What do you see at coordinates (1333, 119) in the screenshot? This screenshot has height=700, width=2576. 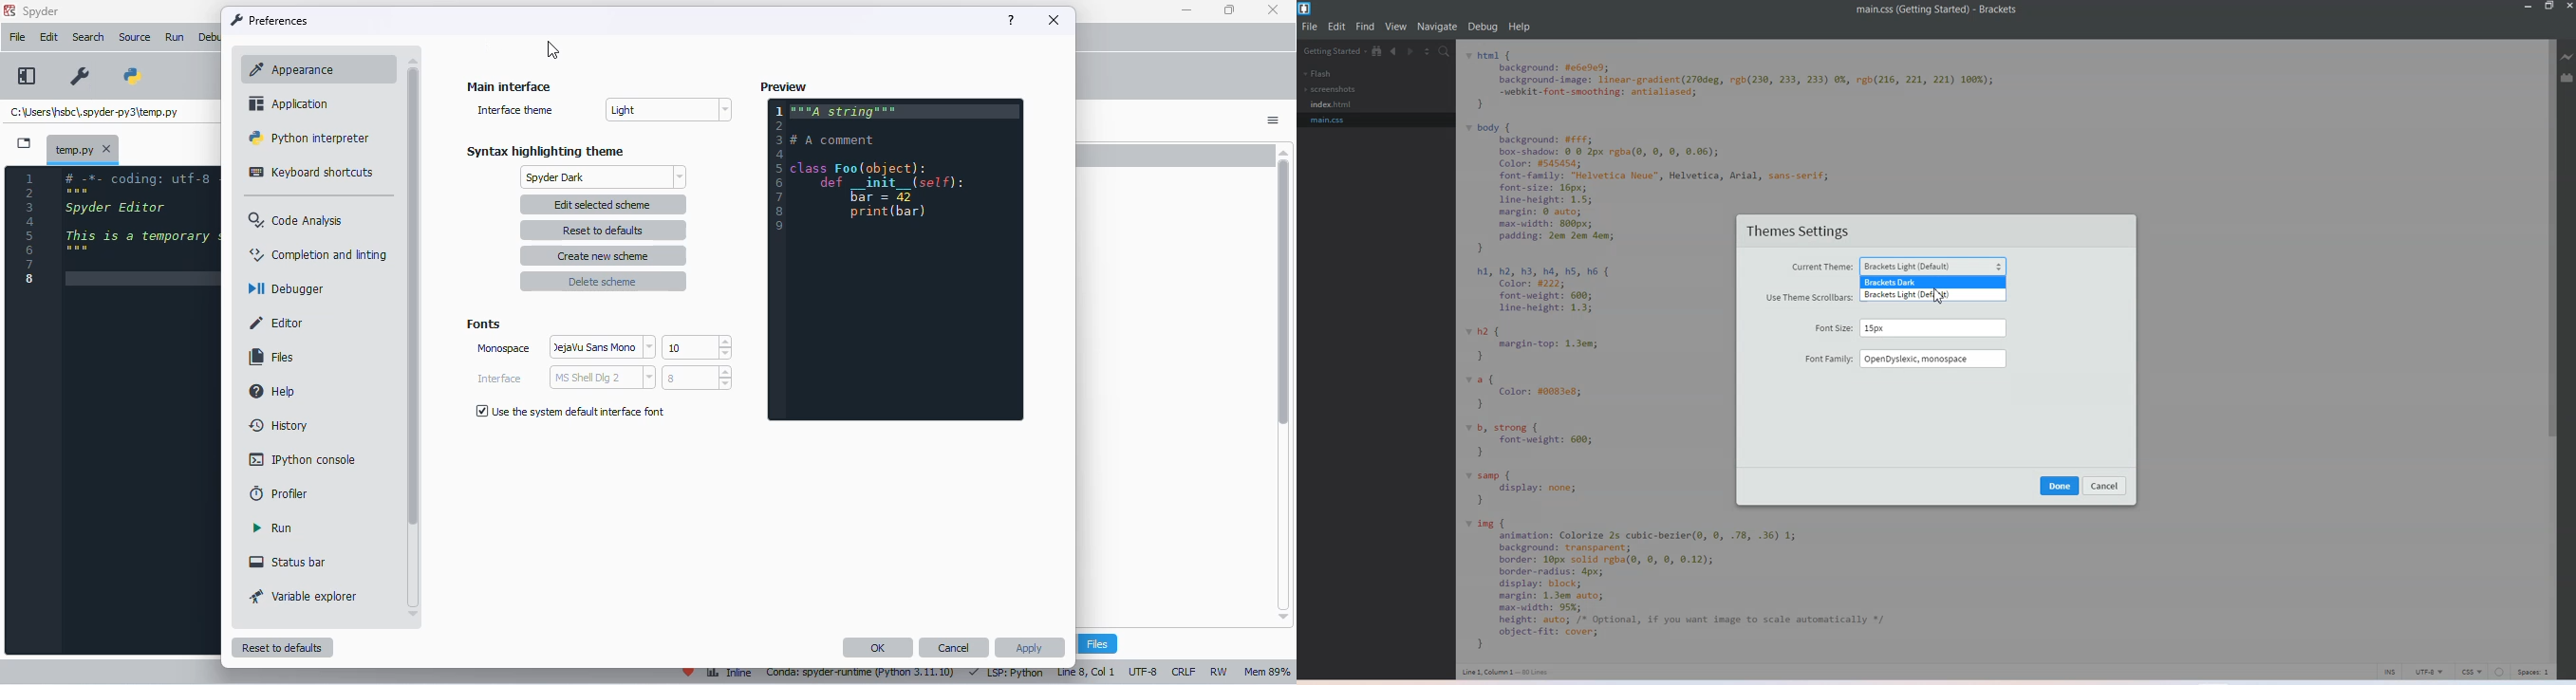 I see `main.css` at bounding box center [1333, 119].